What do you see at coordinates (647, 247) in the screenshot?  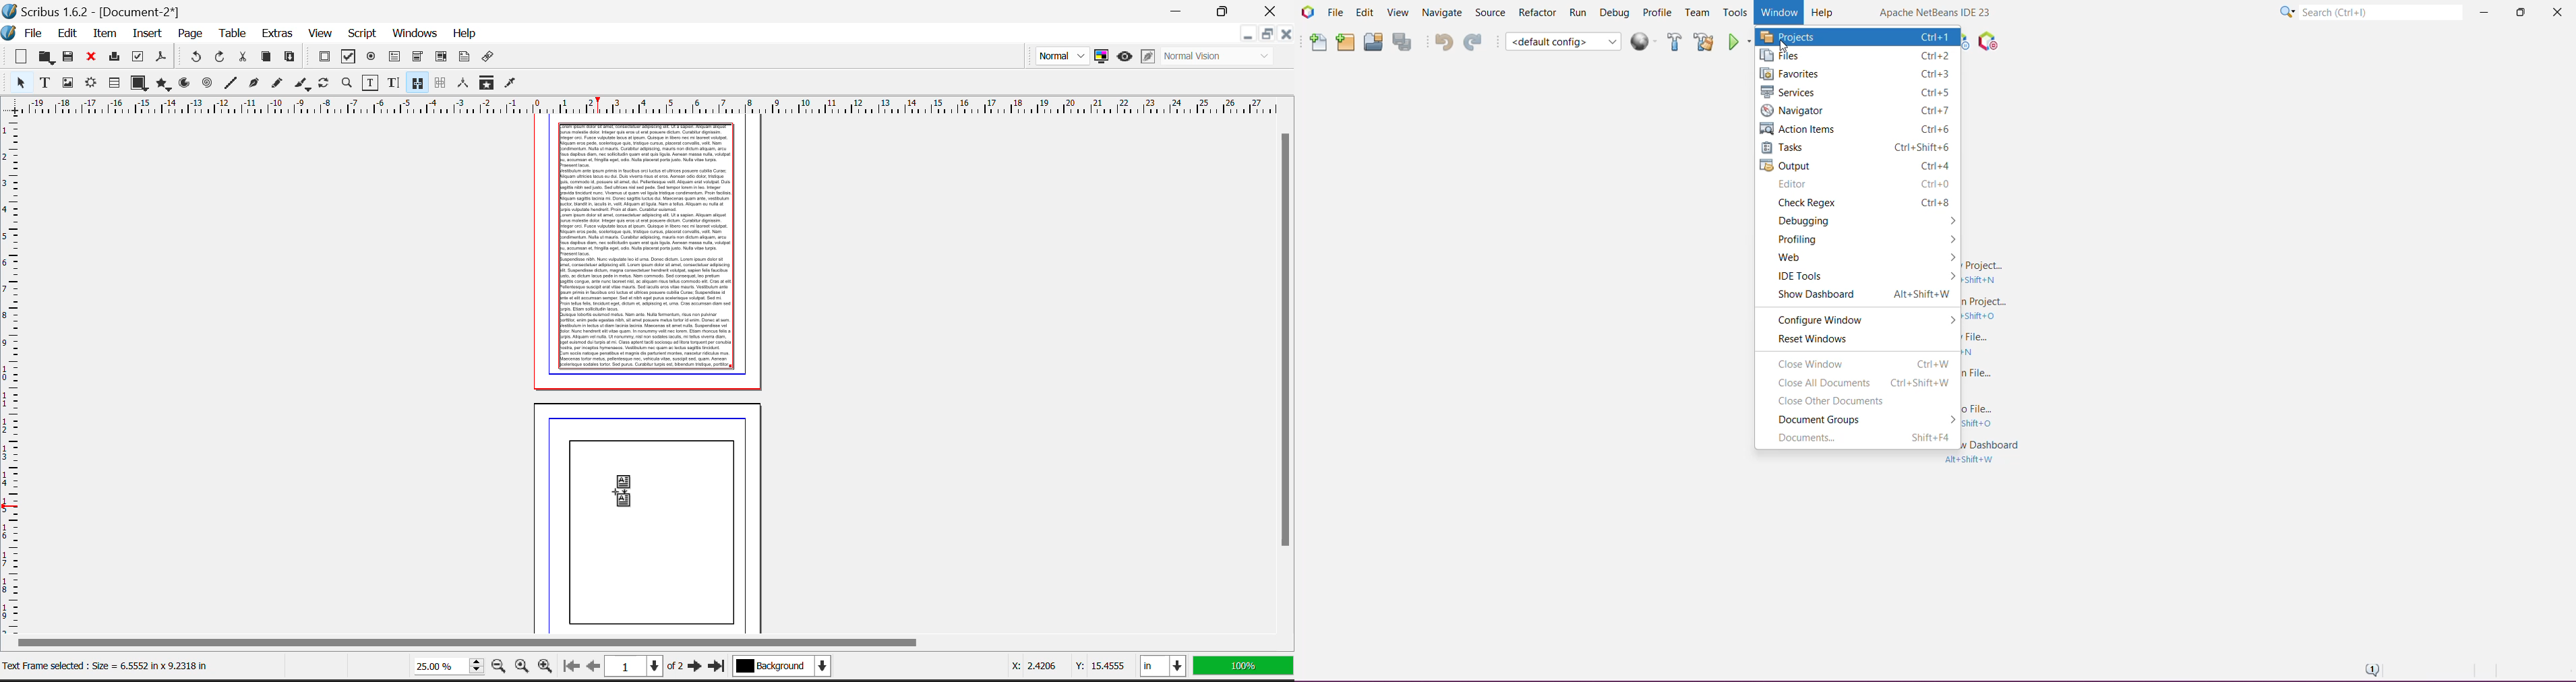 I see `Page 1 Text Frame Selected` at bounding box center [647, 247].